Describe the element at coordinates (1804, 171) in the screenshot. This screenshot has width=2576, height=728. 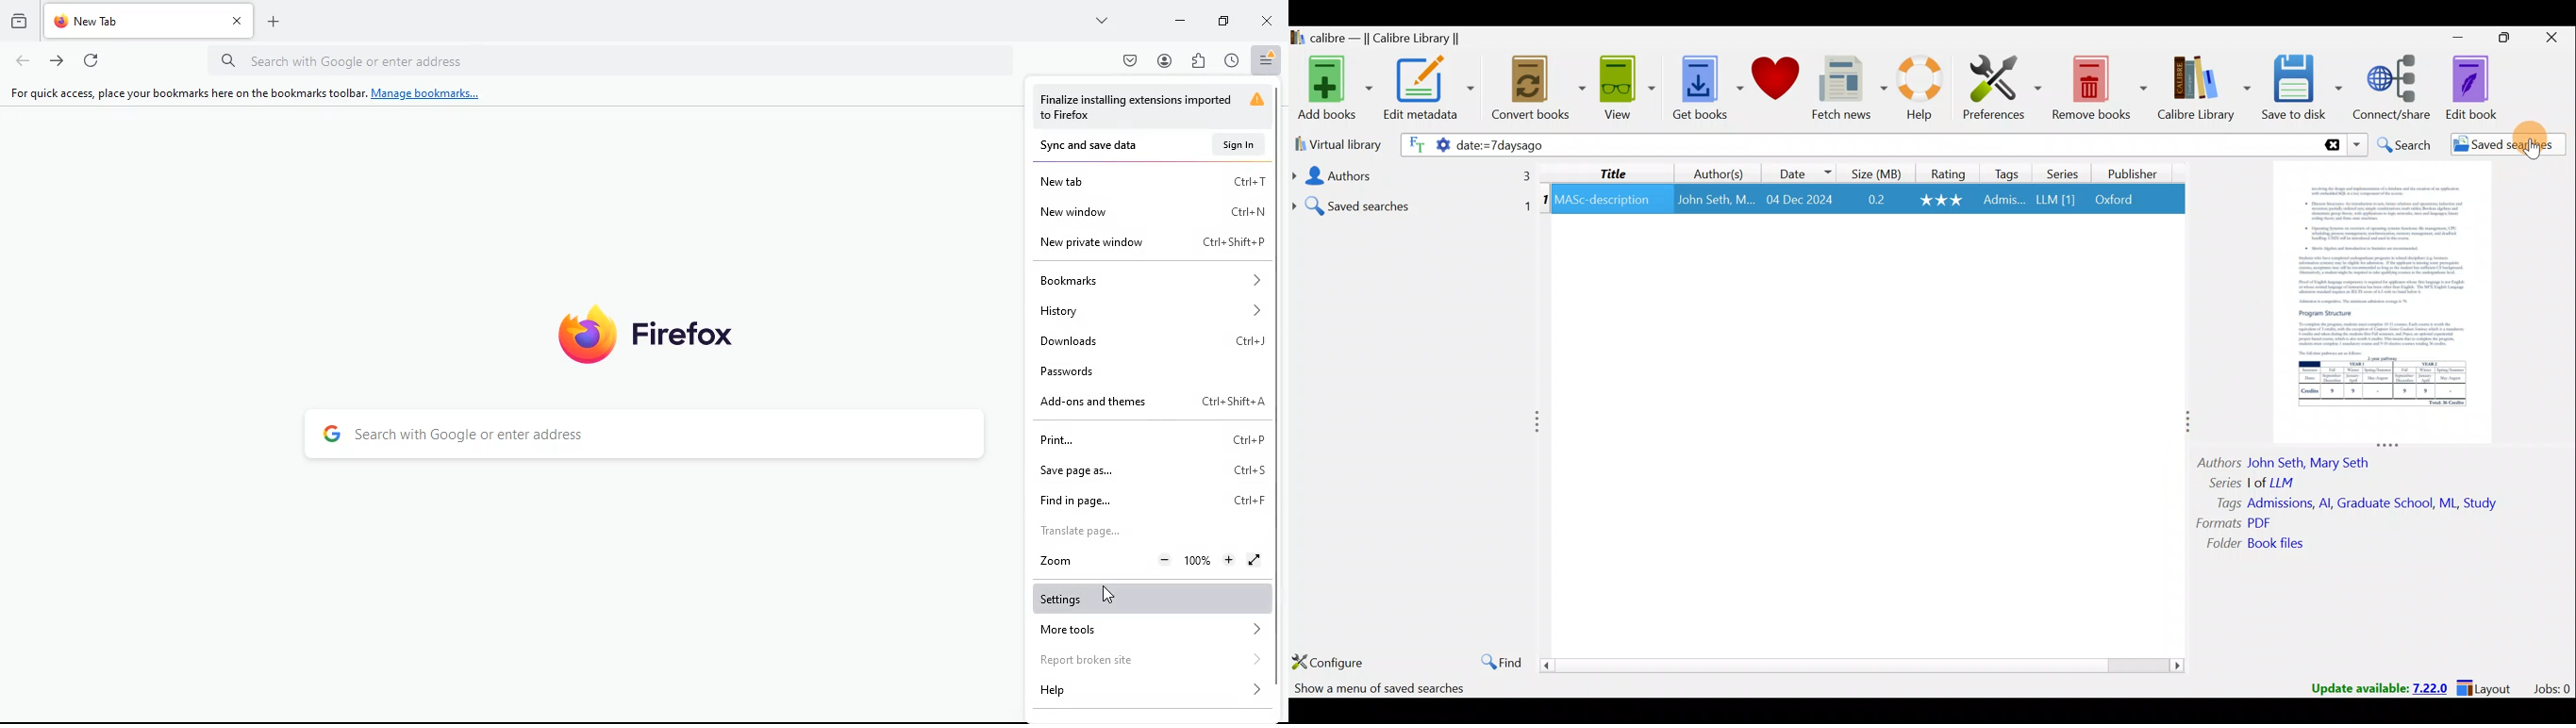
I see `Date` at that location.